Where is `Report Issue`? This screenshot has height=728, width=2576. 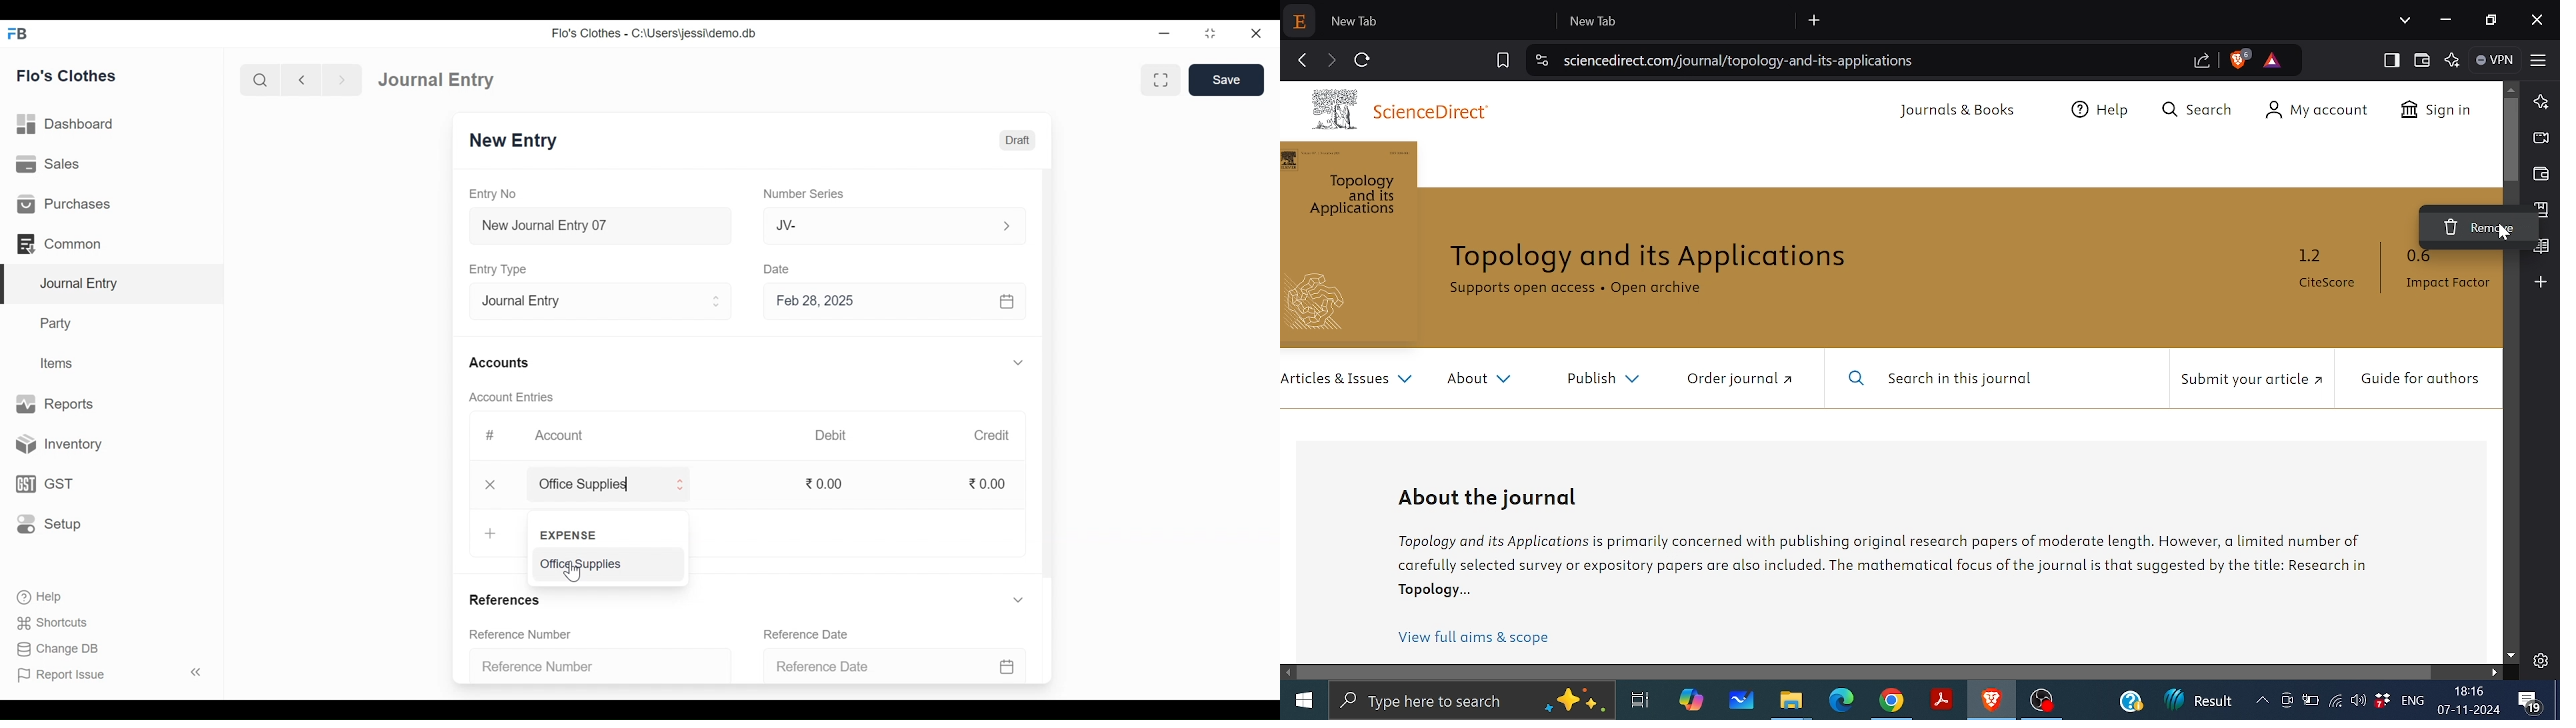
Report Issue is located at coordinates (61, 674).